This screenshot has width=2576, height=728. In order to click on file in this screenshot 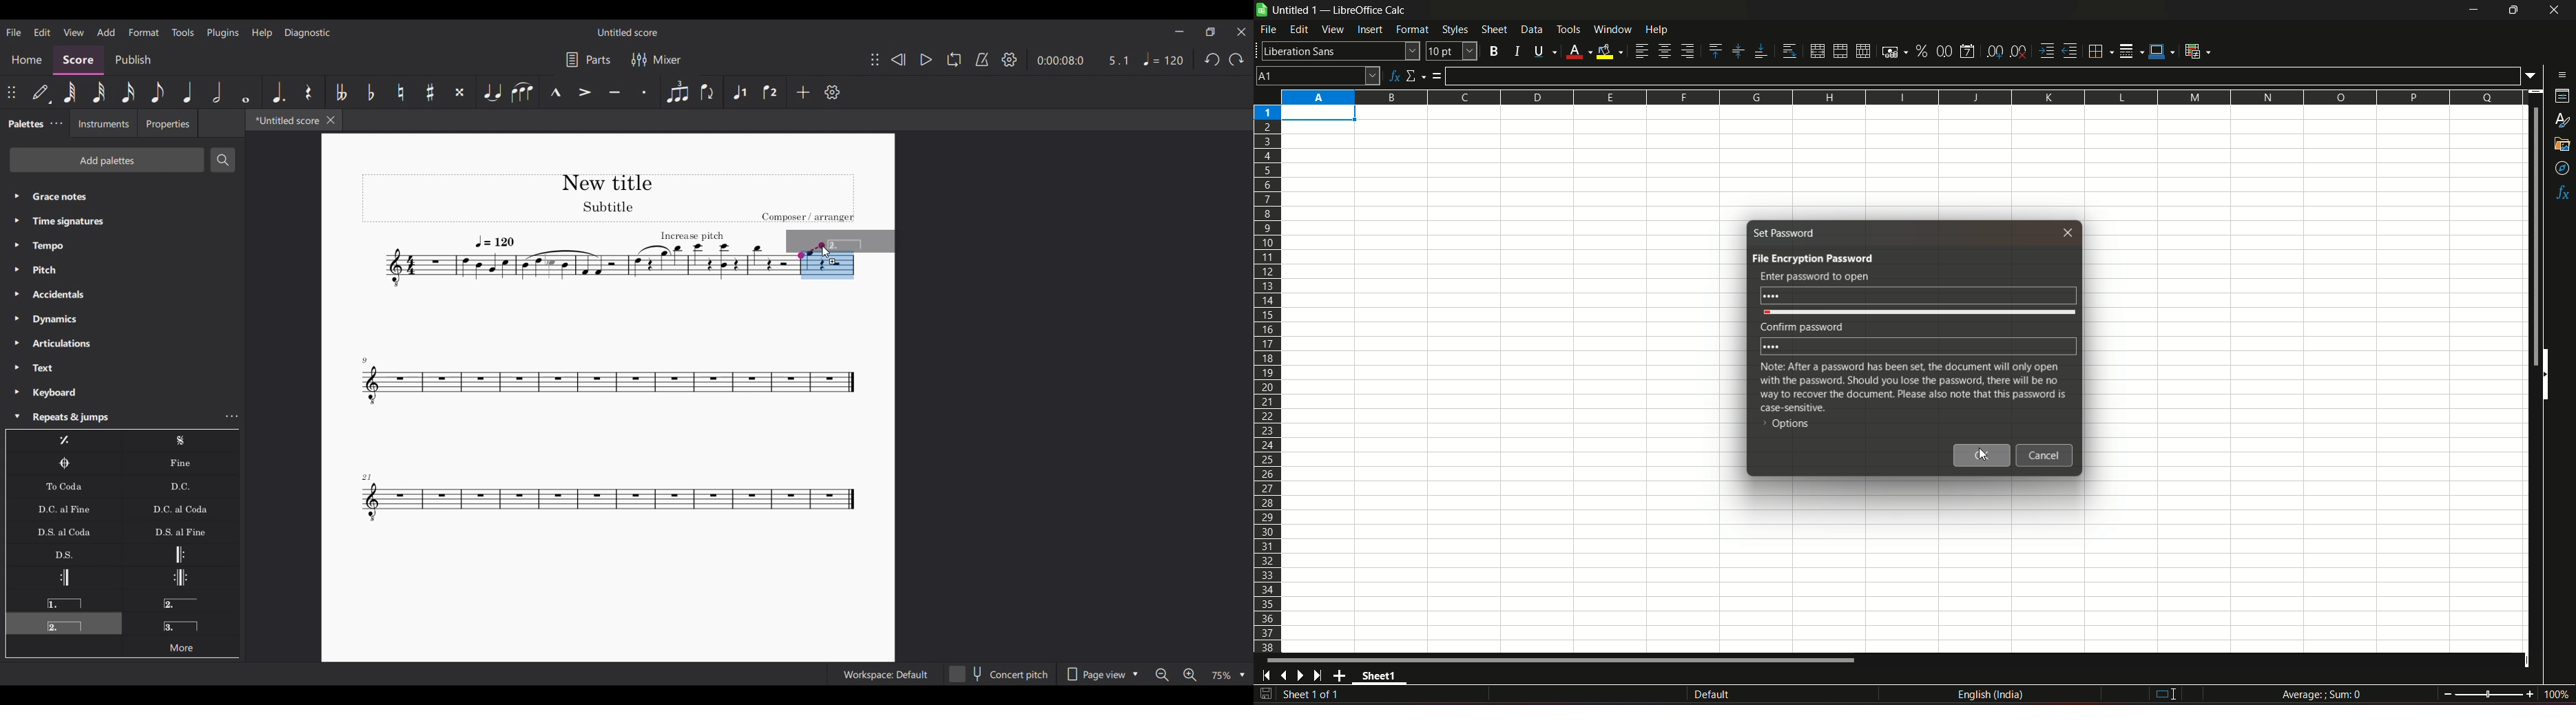, I will do `click(1269, 32)`.